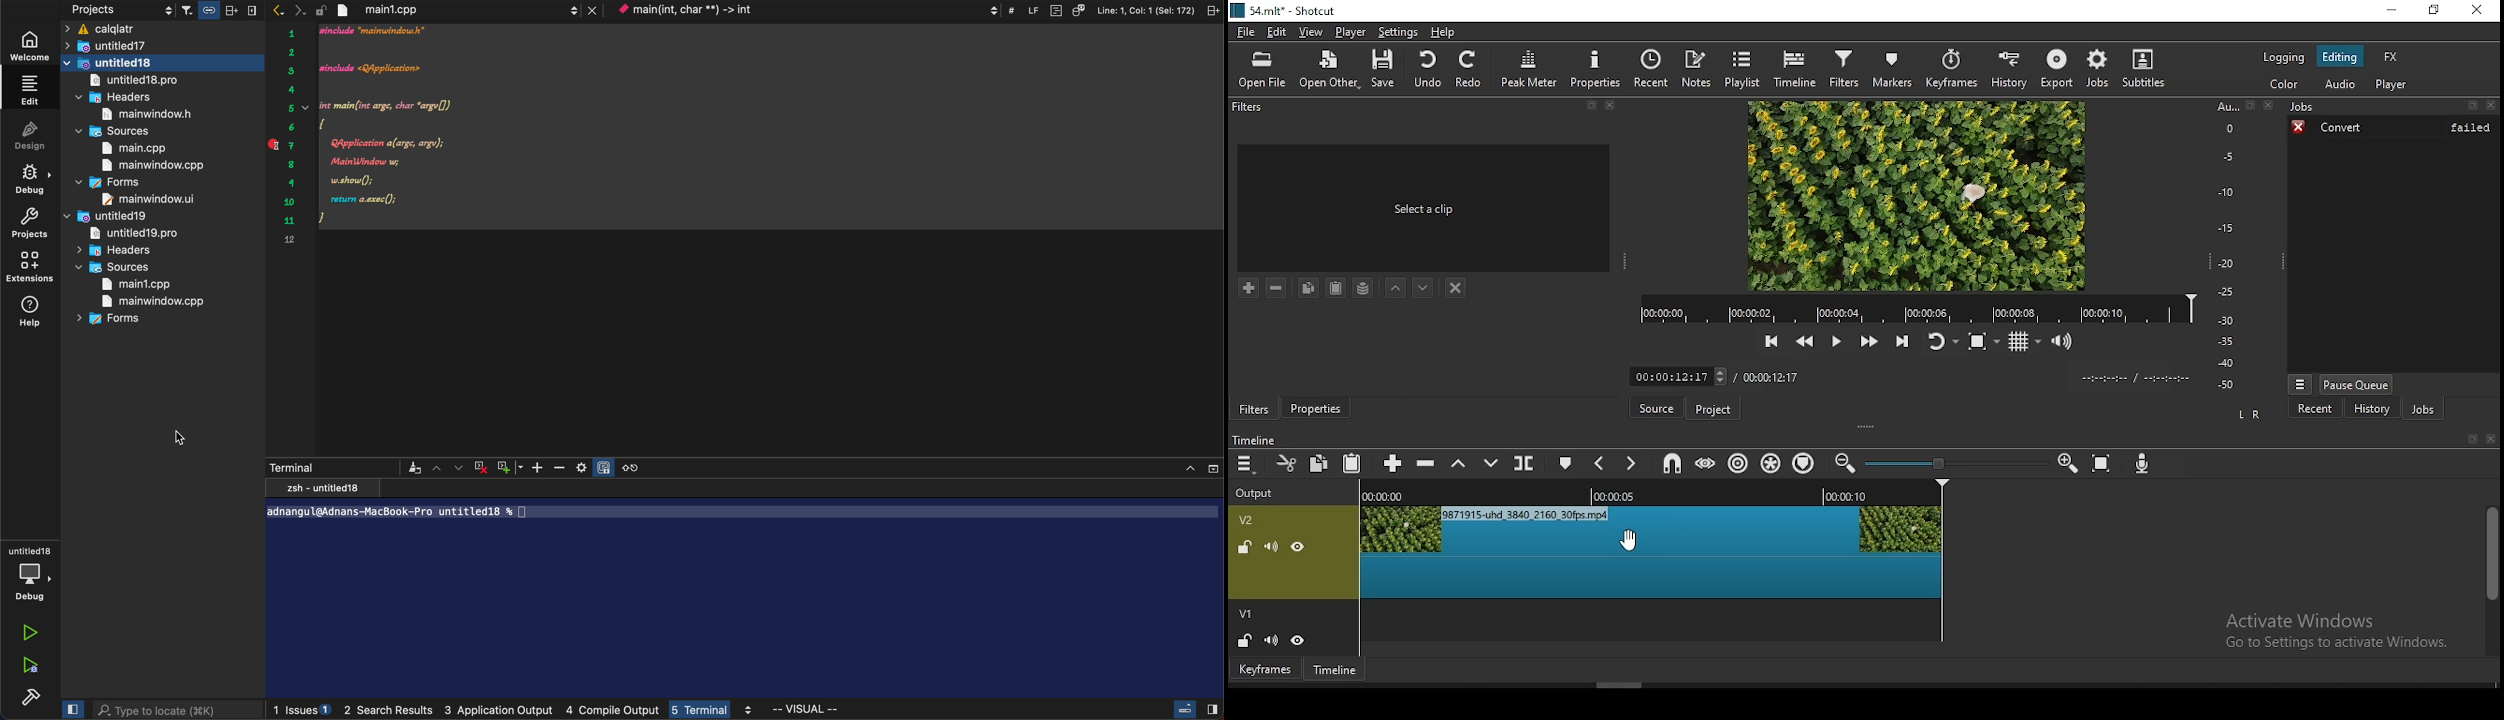 The image size is (2520, 728). I want to click on outpur, so click(1259, 492).